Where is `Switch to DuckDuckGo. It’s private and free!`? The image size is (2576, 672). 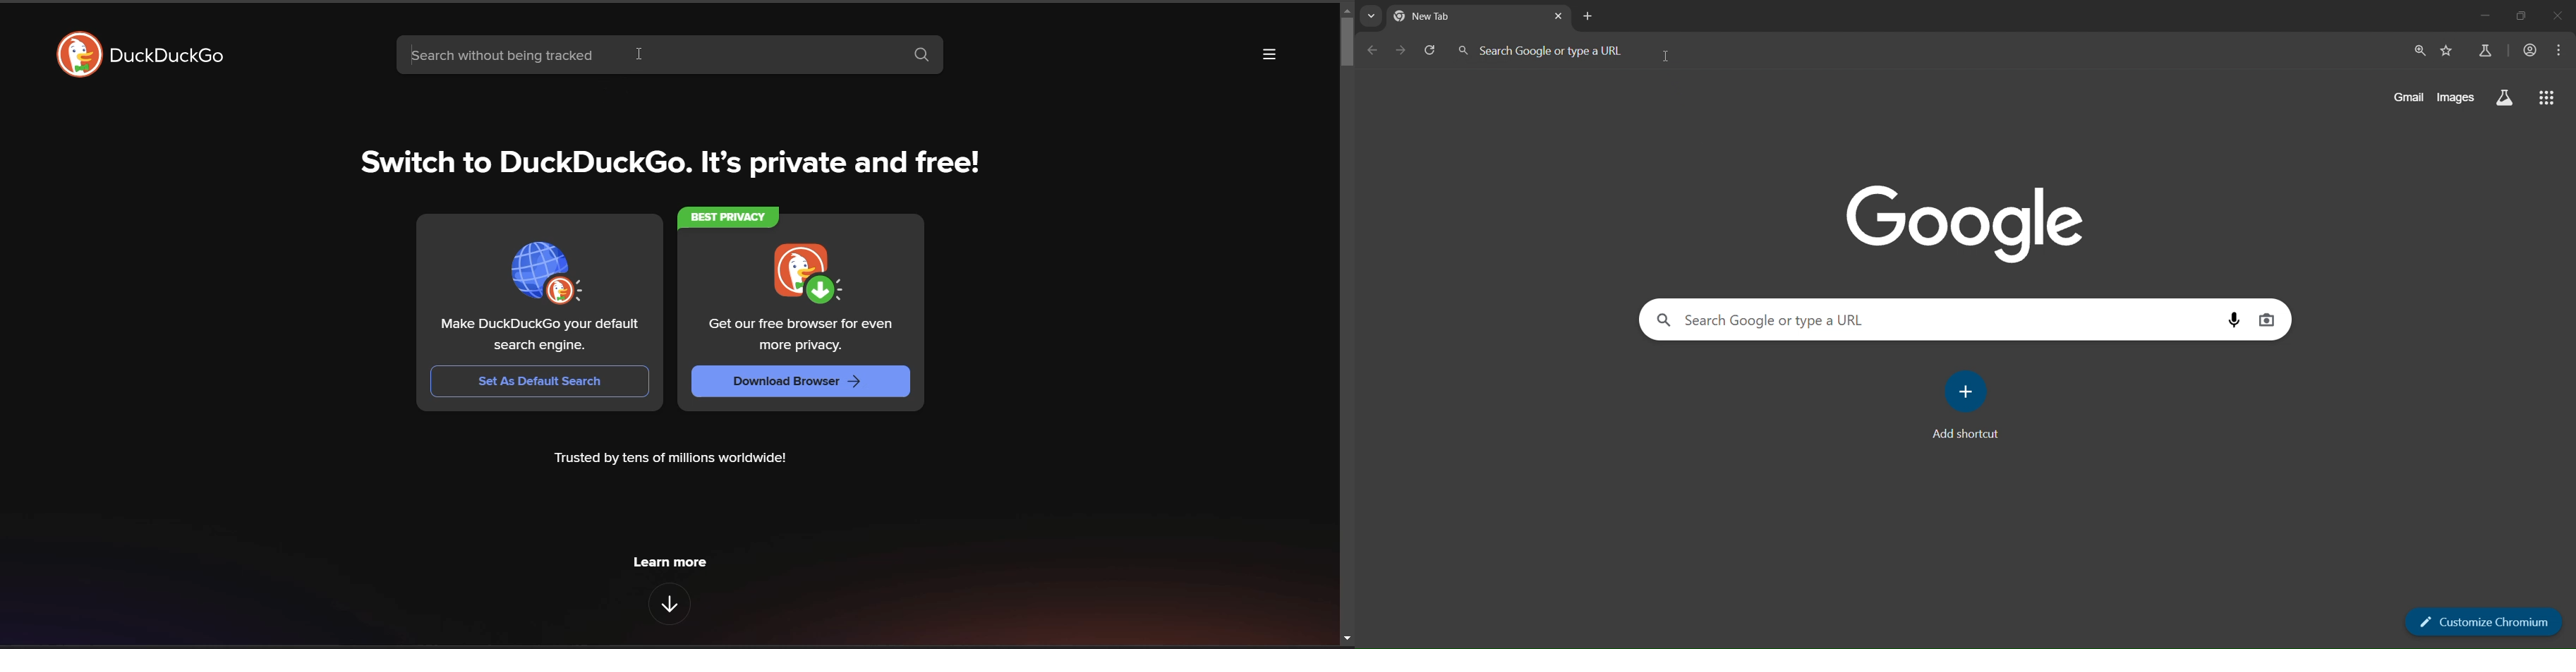 Switch to DuckDuckGo. It’s private and free! is located at coordinates (663, 159).